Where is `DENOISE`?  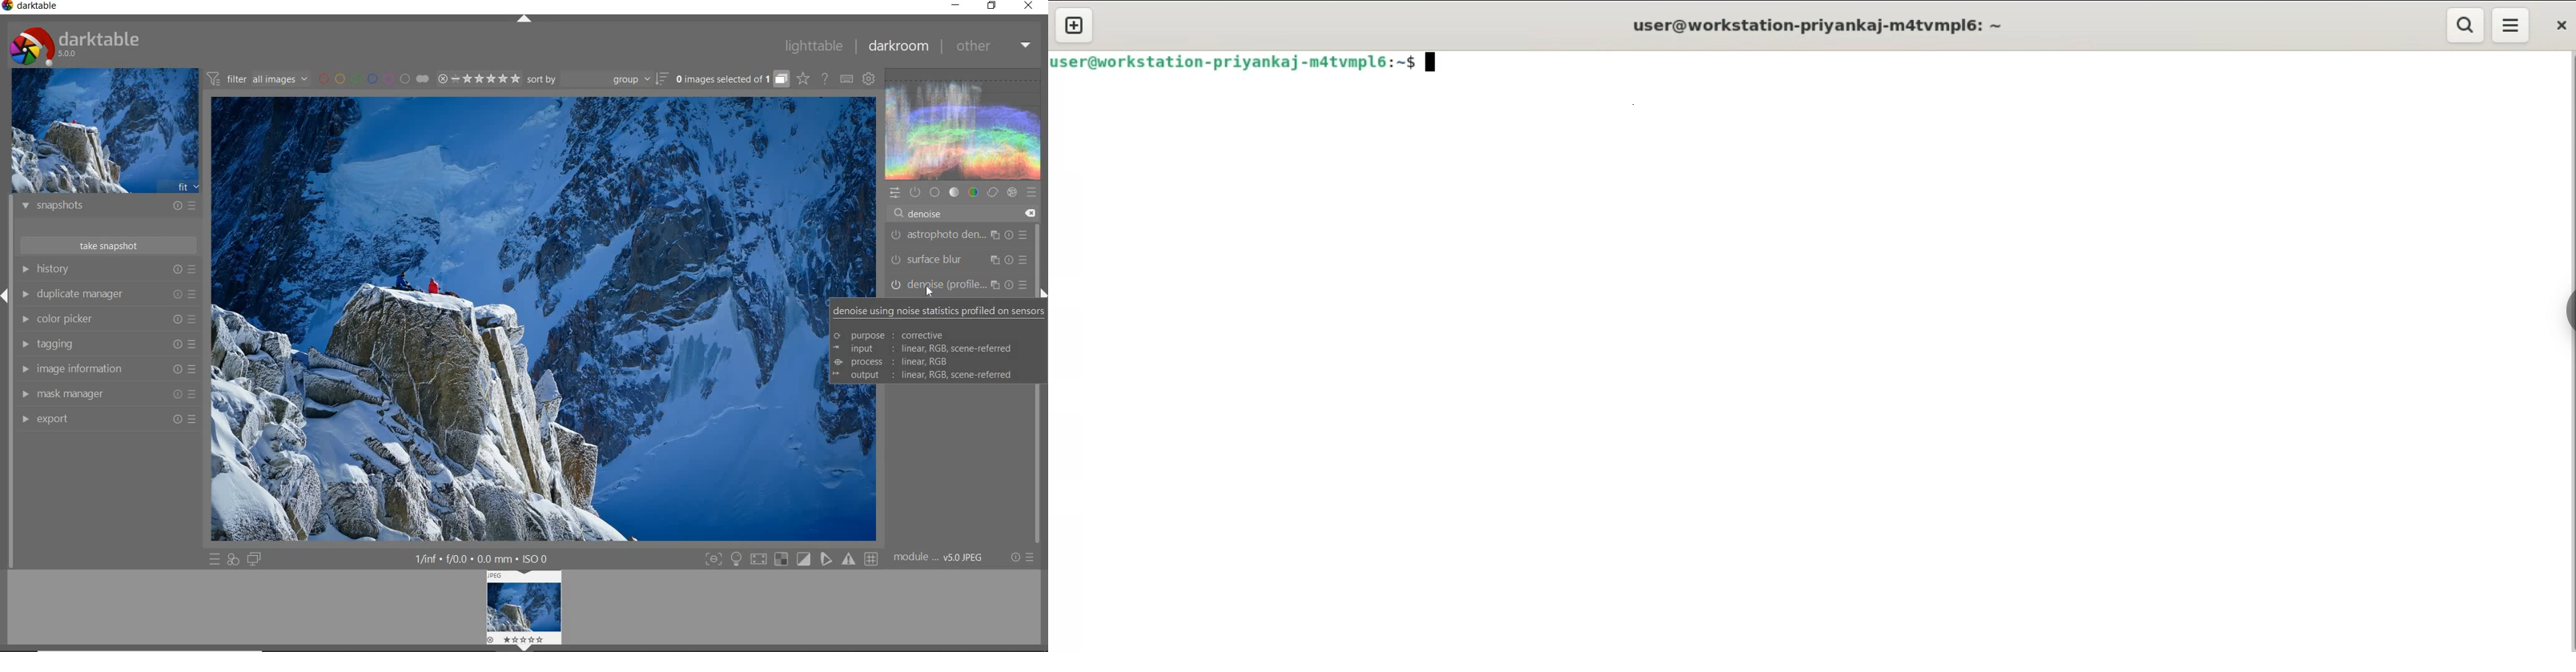
DENOISE is located at coordinates (923, 214).